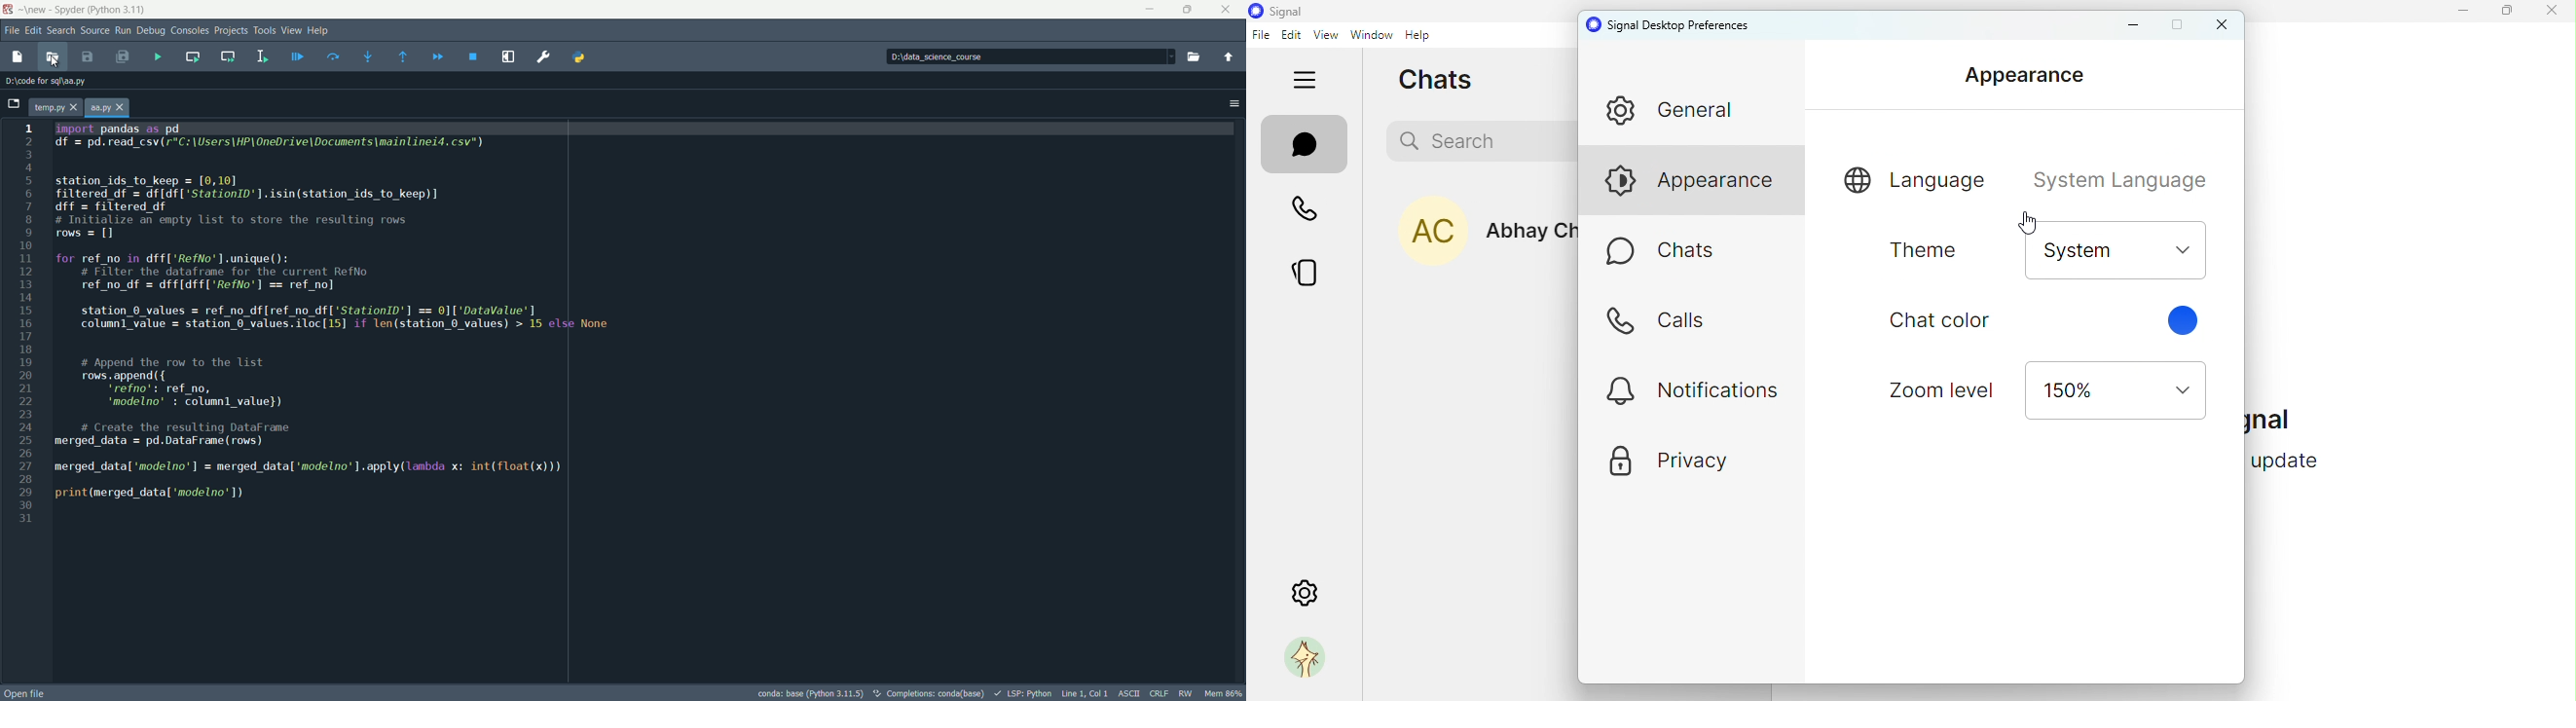 This screenshot has height=728, width=2576. Describe the element at coordinates (332, 56) in the screenshot. I see `execute current line` at that location.